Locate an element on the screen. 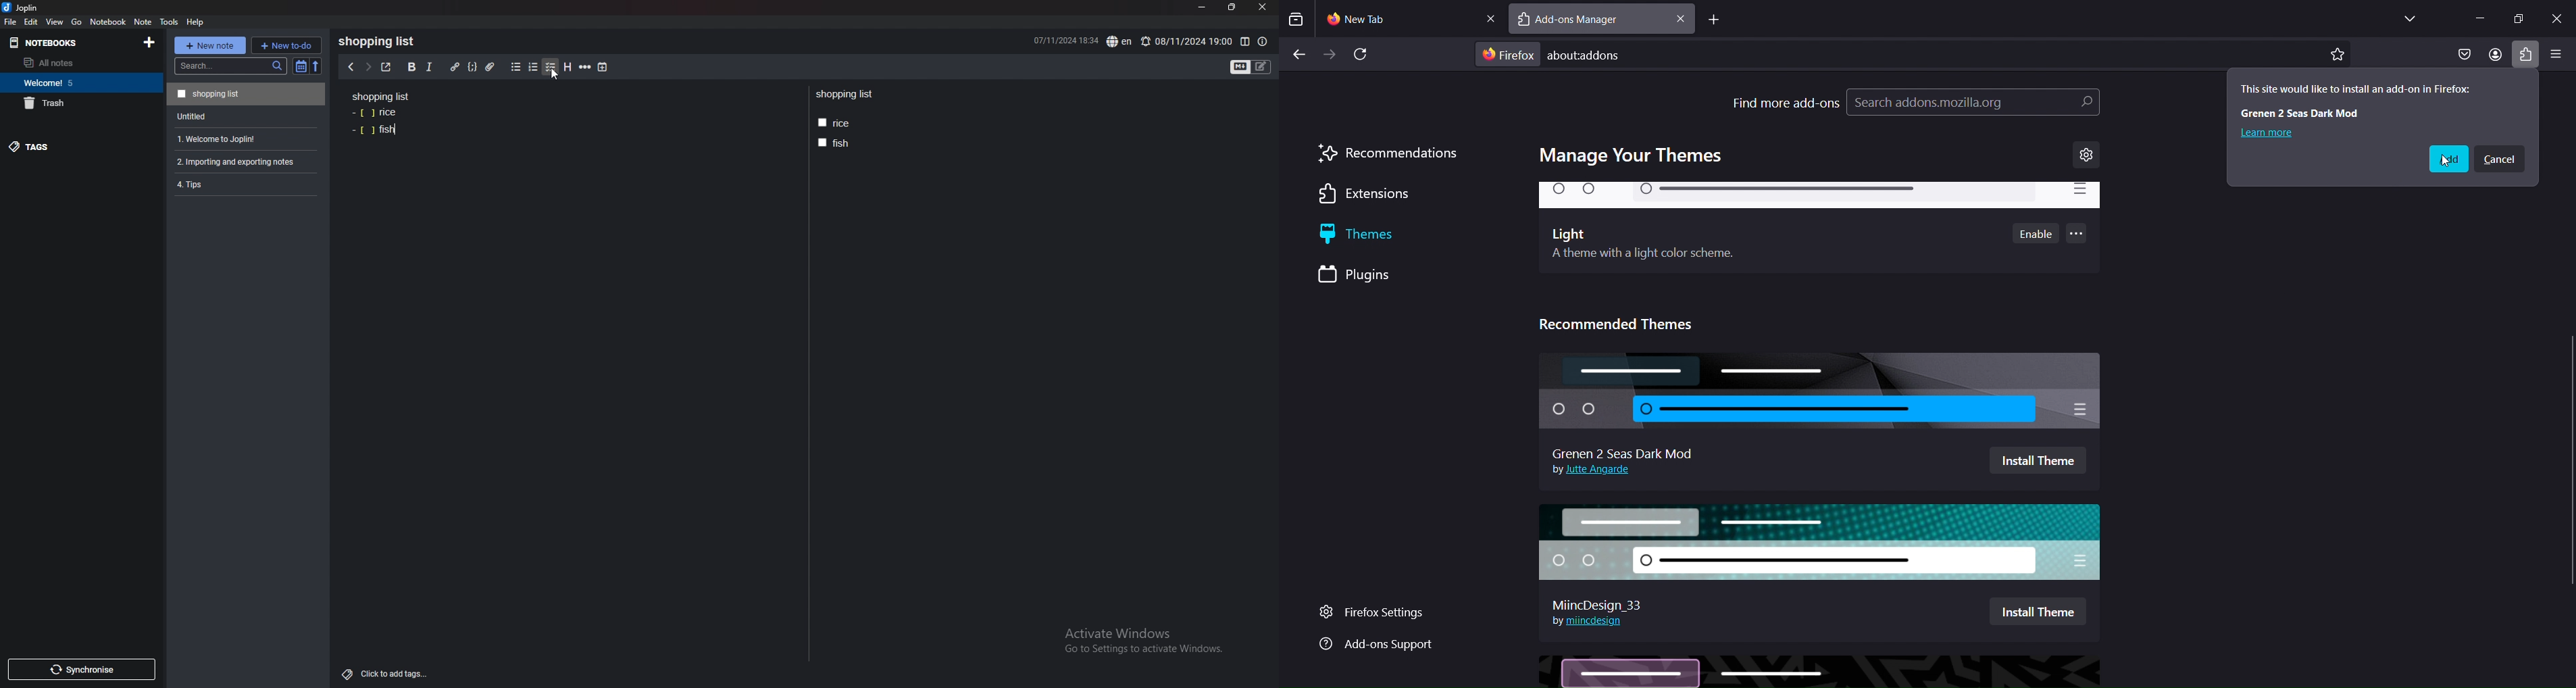 The image size is (2576, 700). by miincdesign is located at coordinates (1588, 620).